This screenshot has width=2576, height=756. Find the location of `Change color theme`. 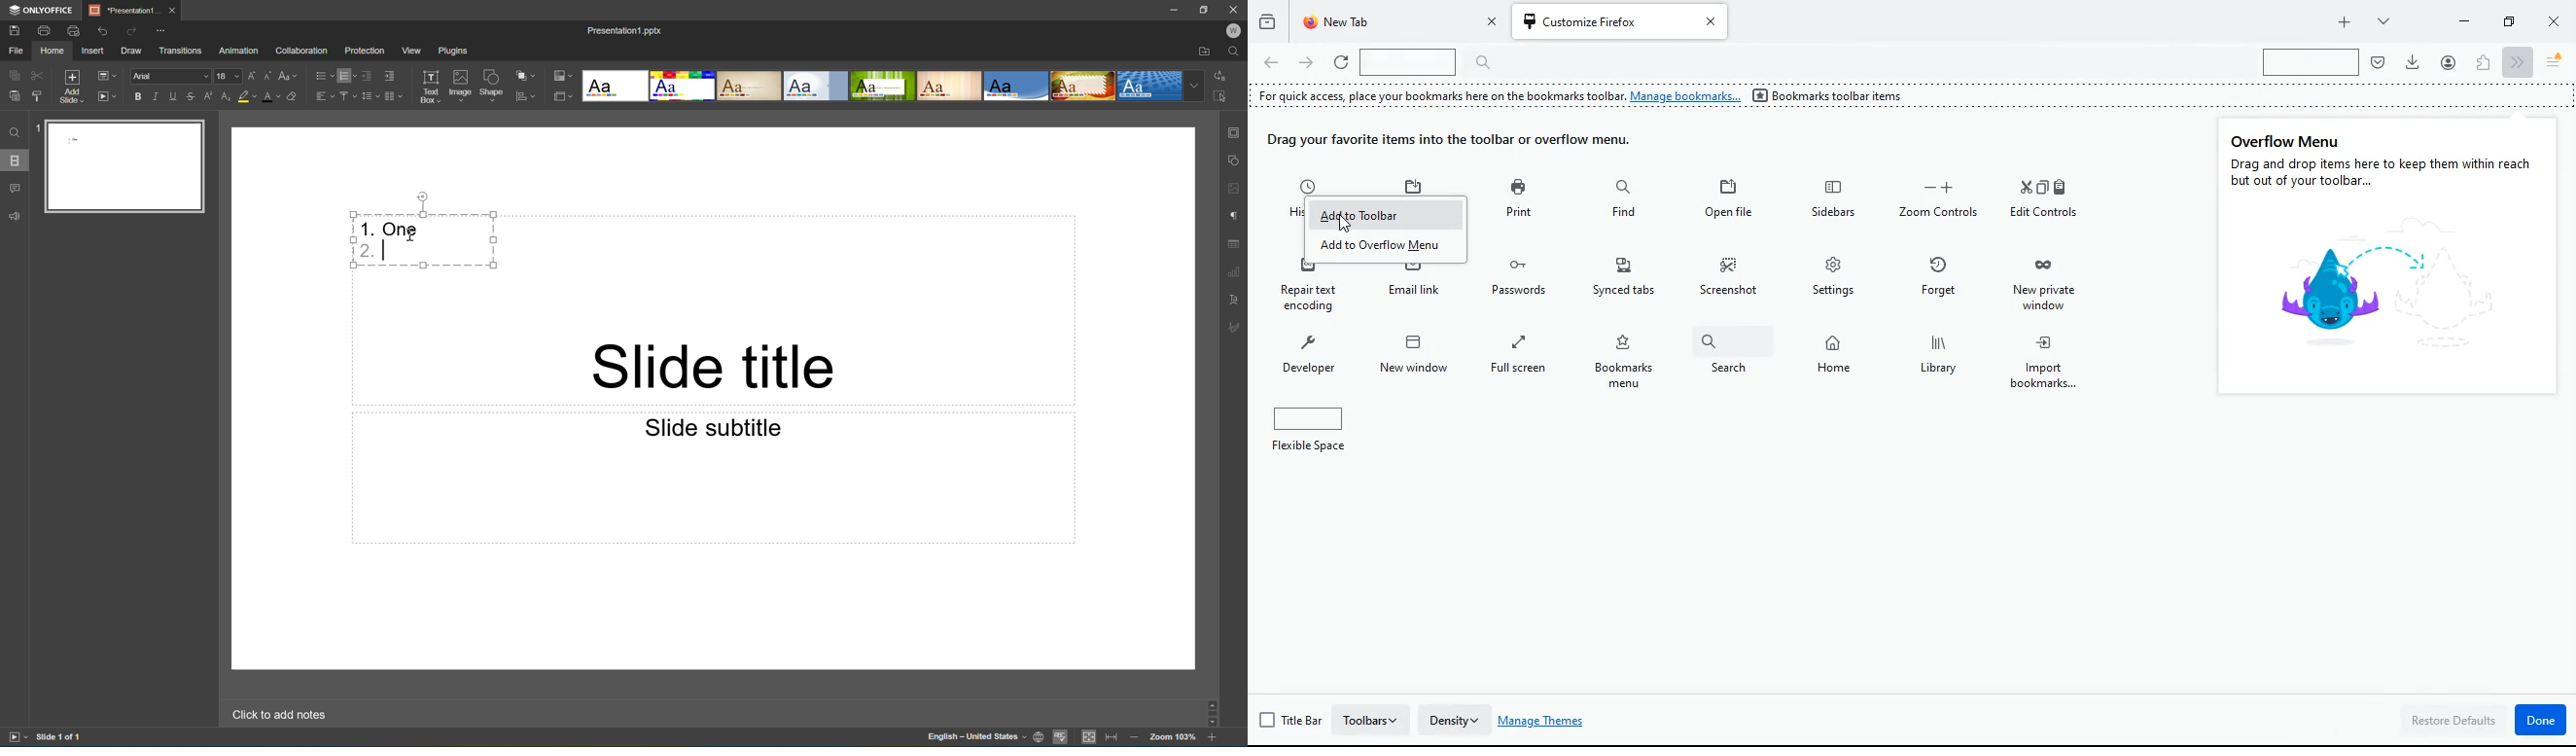

Change color theme is located at coordinates (562, 76).